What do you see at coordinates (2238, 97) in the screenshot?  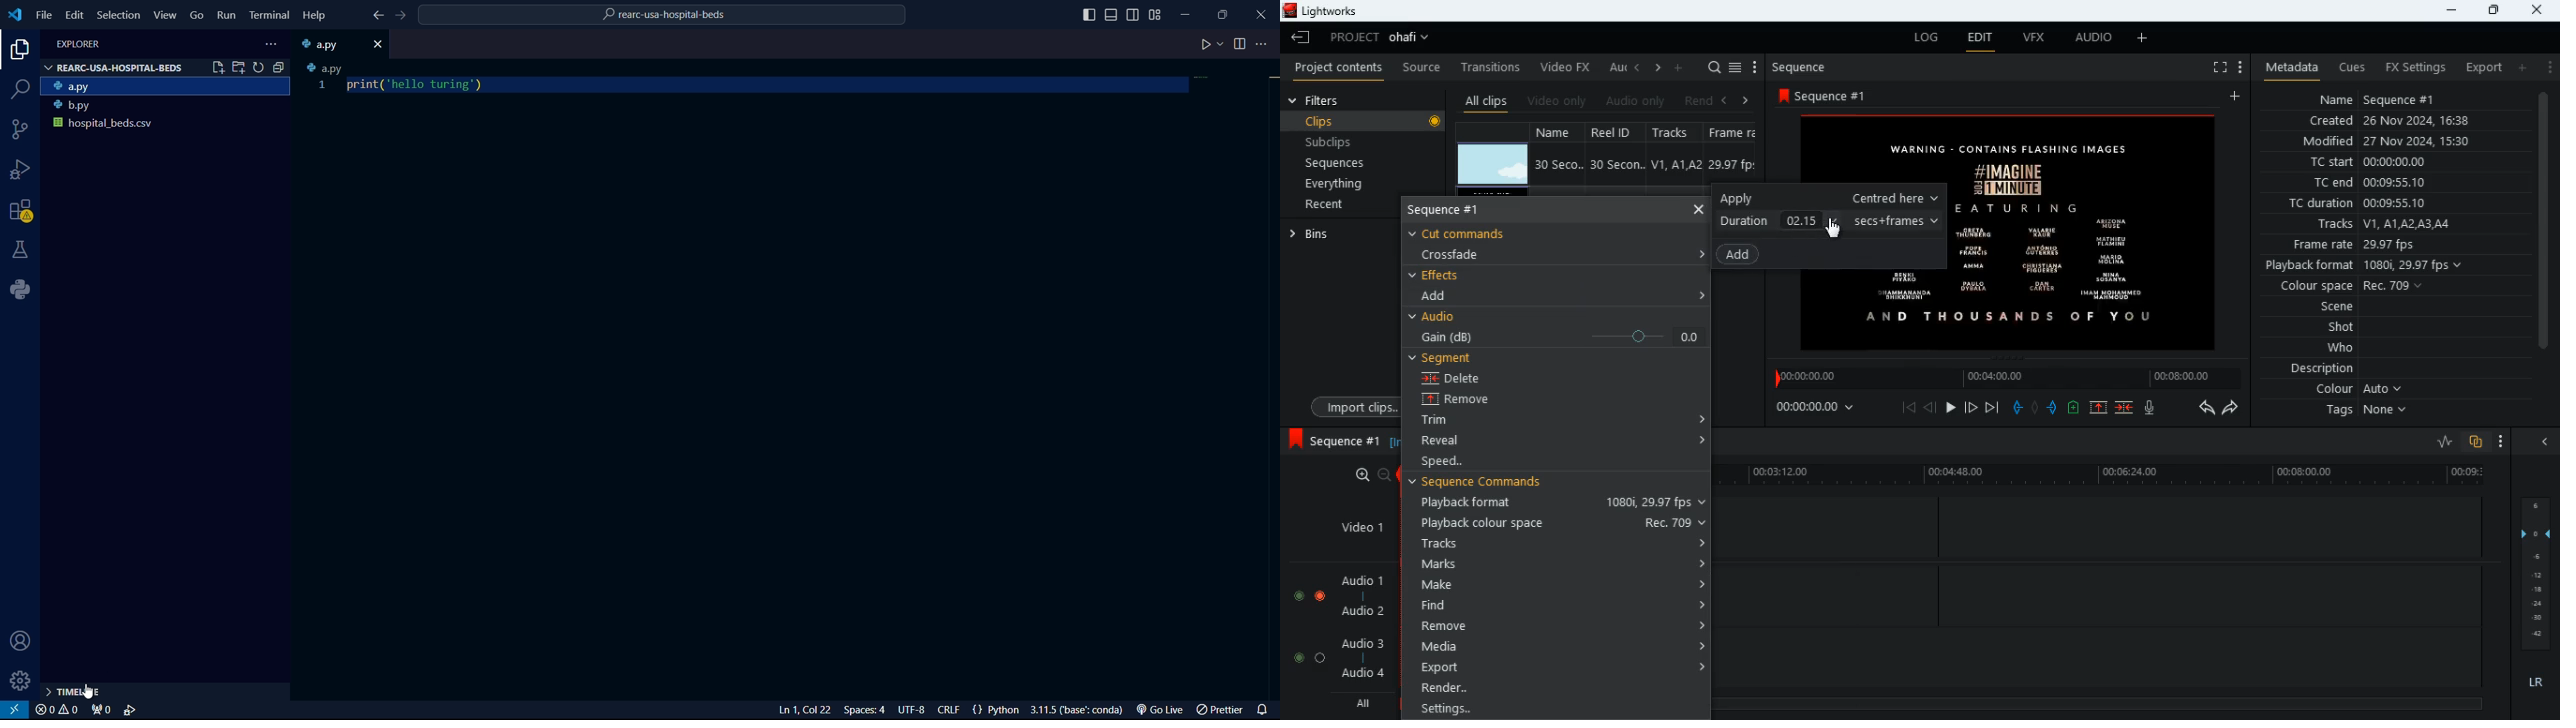 I see `add` at bounding box center [2238, 97].